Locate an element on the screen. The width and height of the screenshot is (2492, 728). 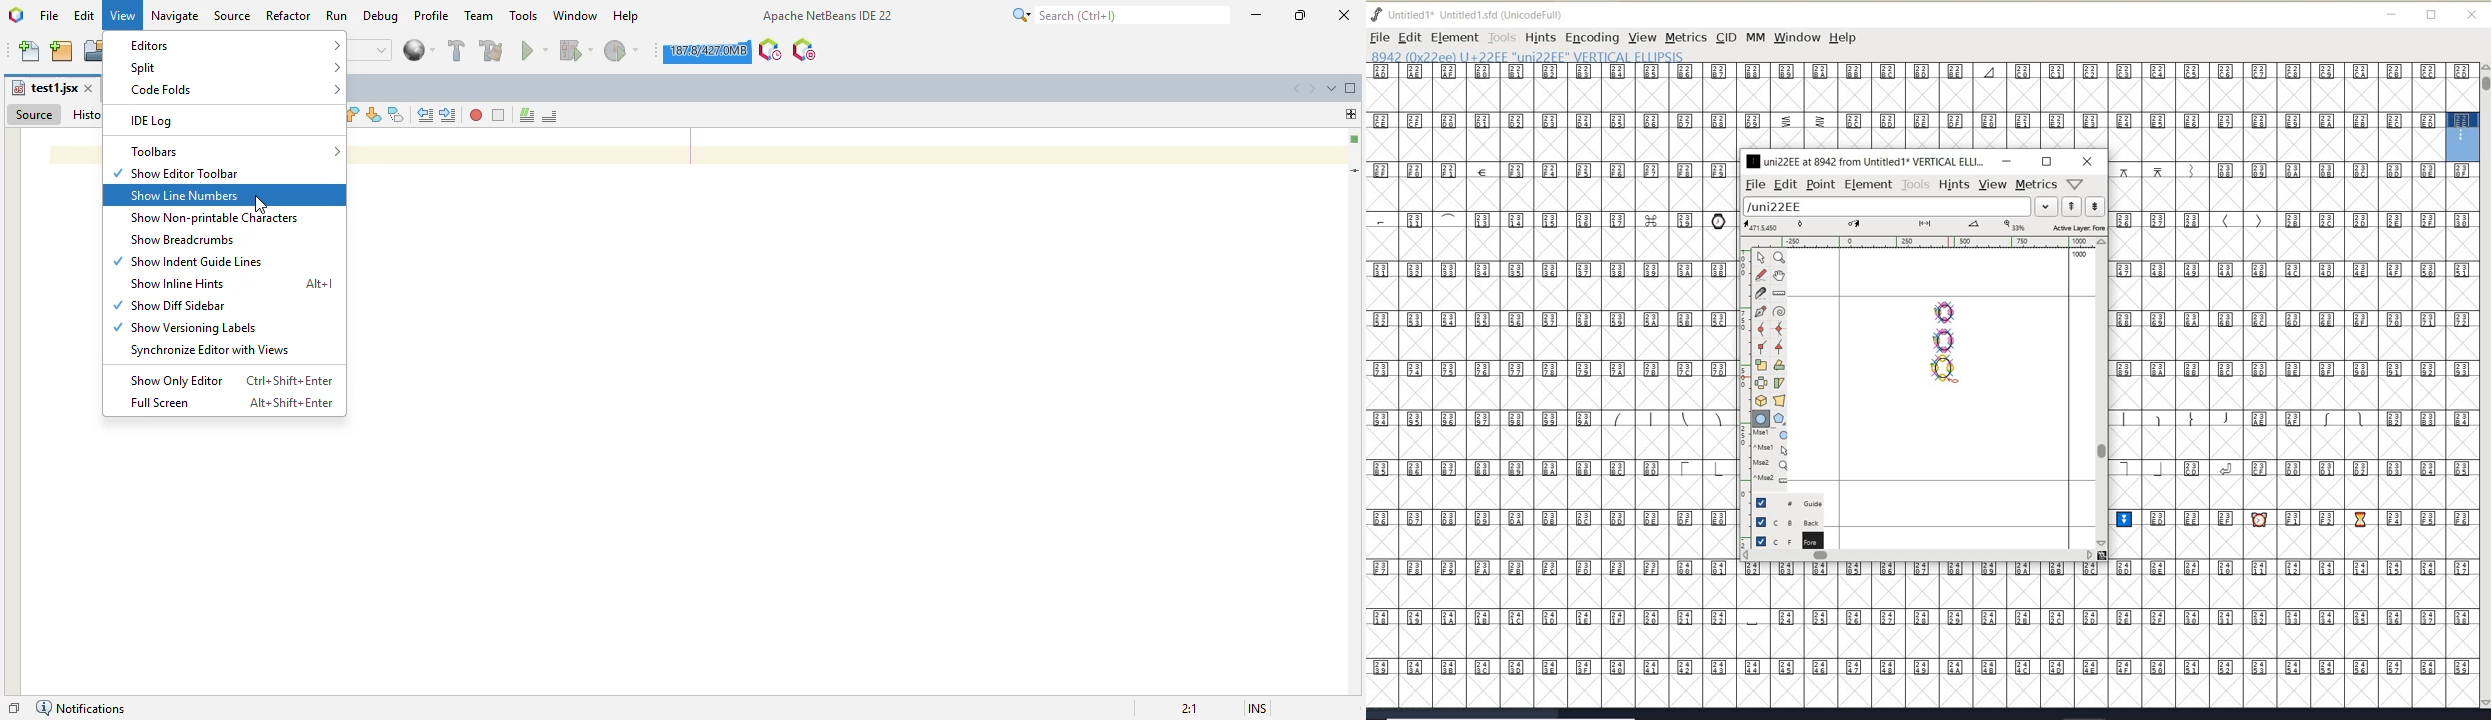
8942 (0x22ee) U+22EE "uni22EE" VERTICAL EllIPSIS is located at coordinates (1526, 56).